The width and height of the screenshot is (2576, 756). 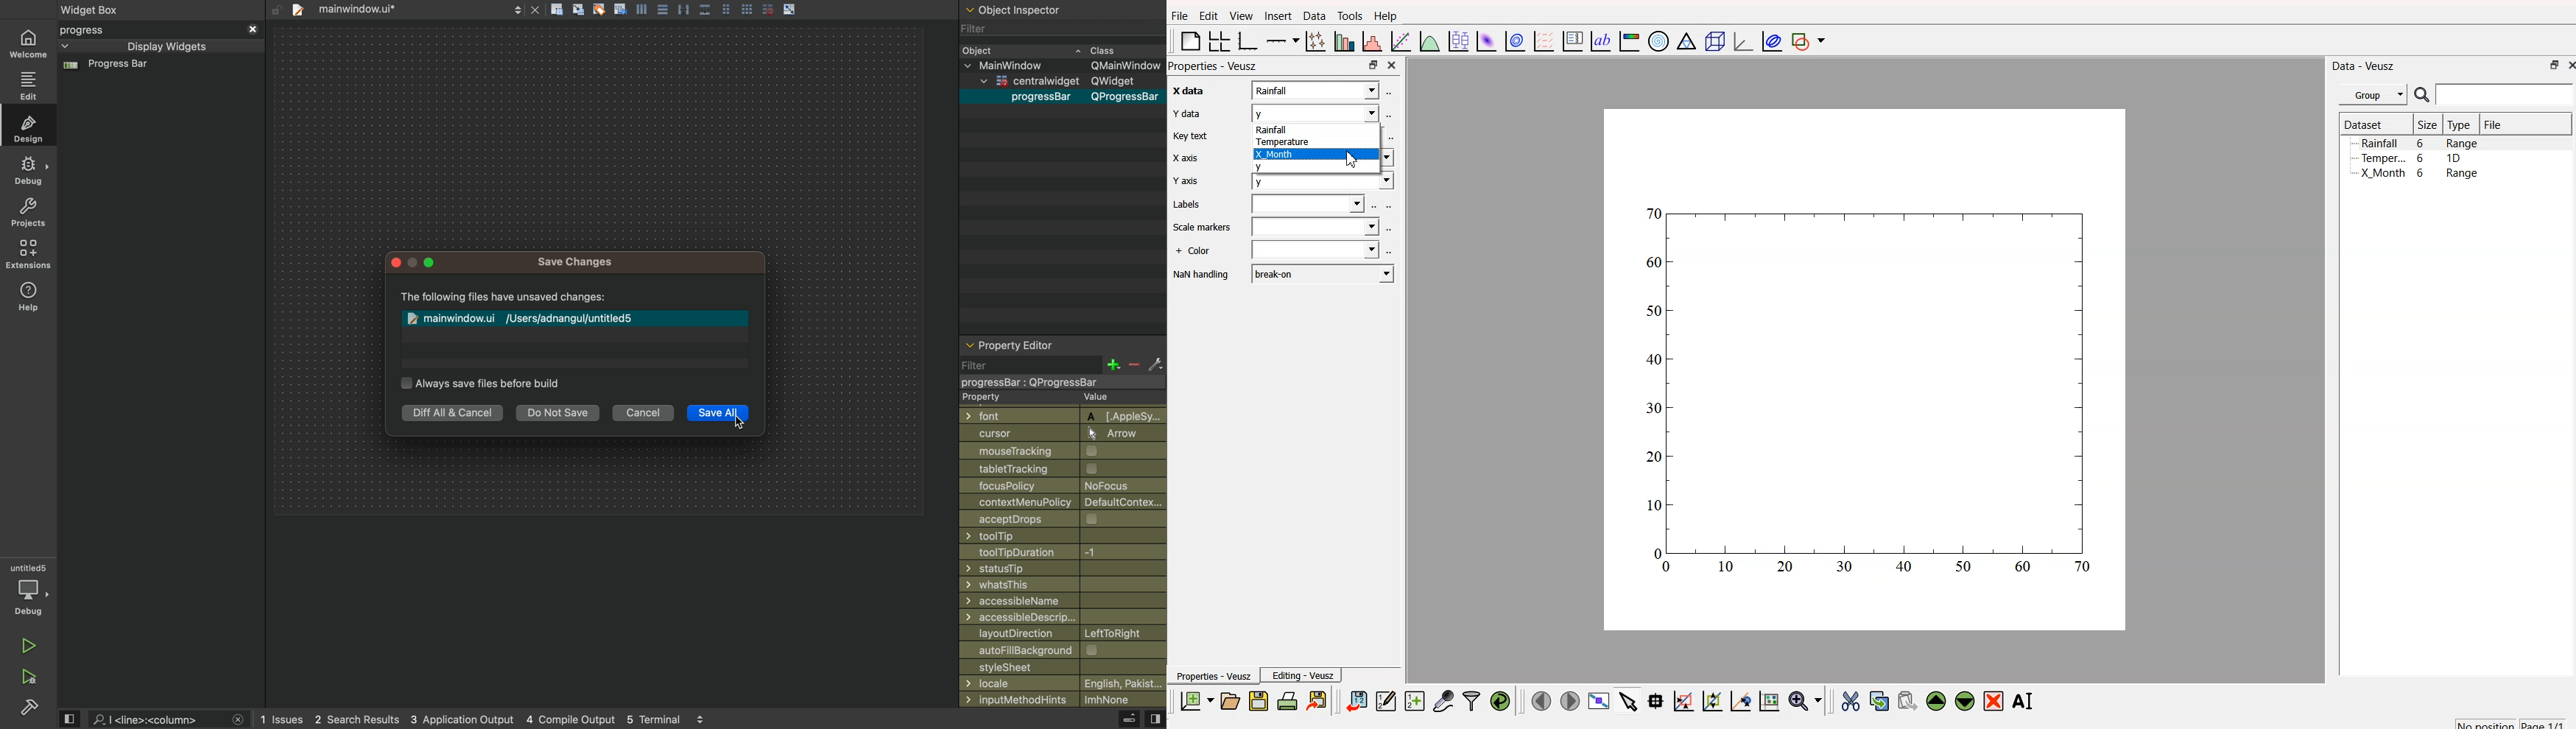 I want to click on stylesheet, so click(x=1063, y=667).